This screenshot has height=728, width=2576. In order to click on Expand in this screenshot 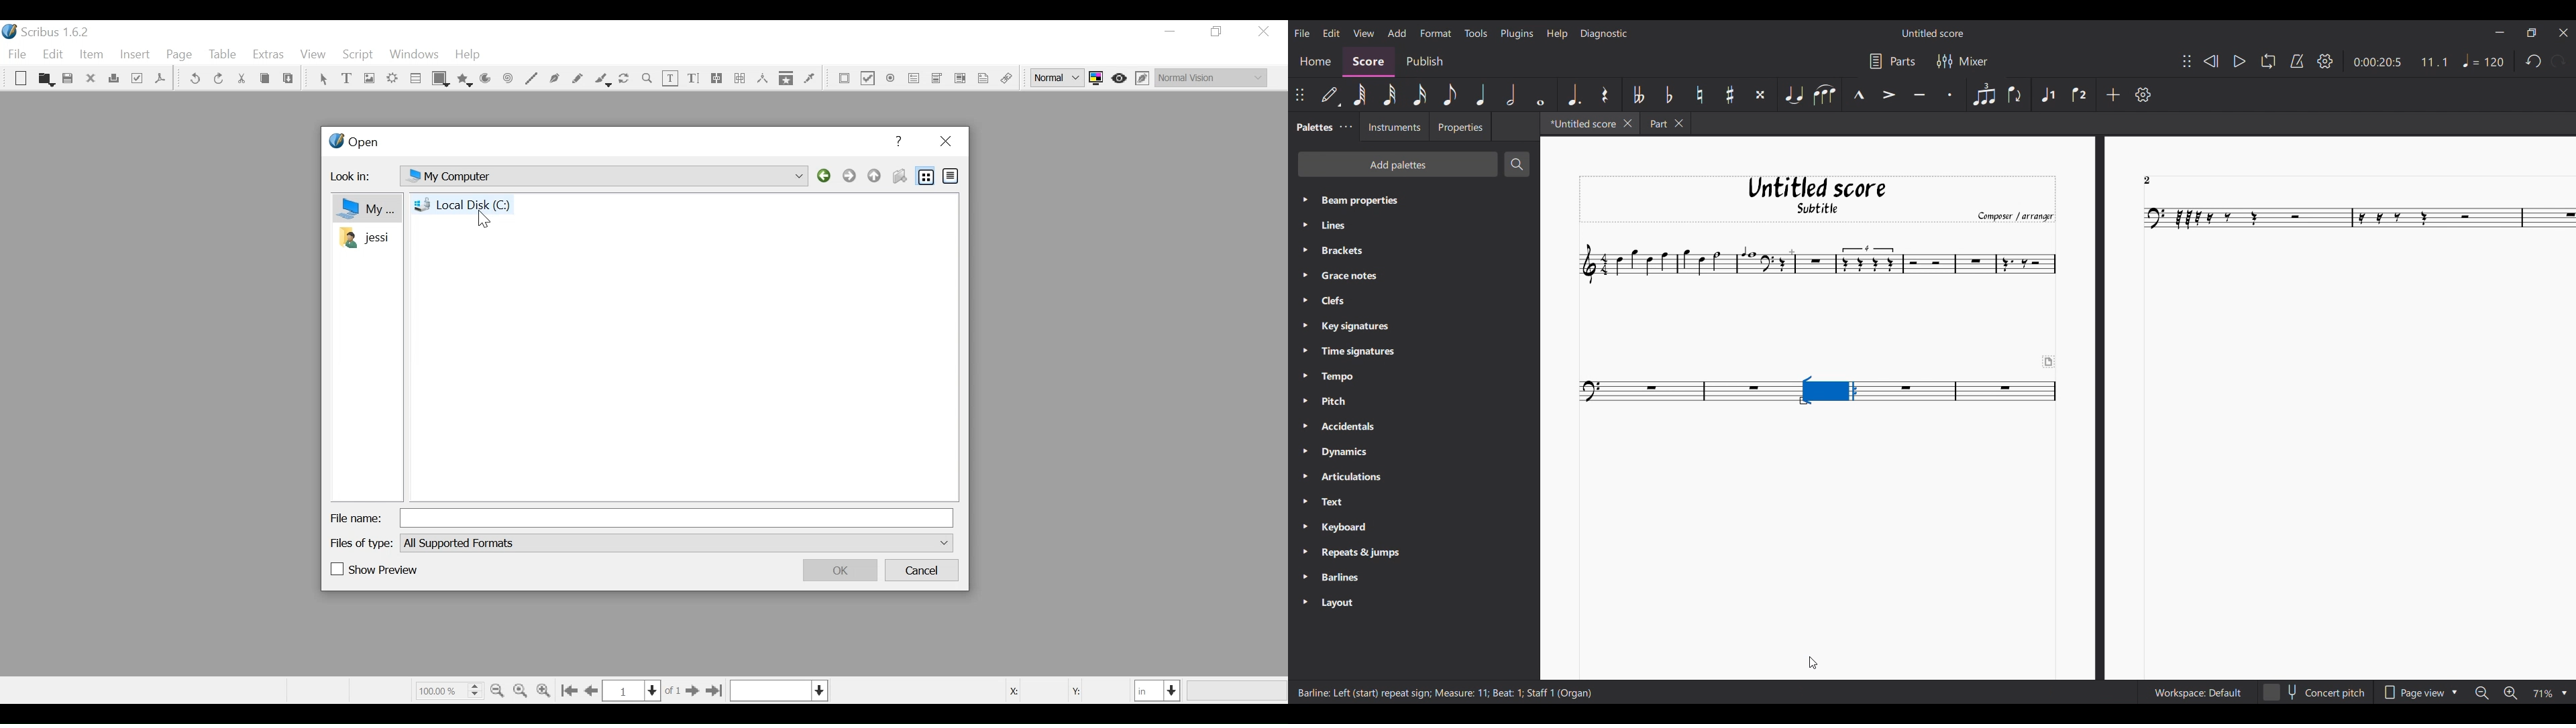, I will do `click(1305, 402)`.